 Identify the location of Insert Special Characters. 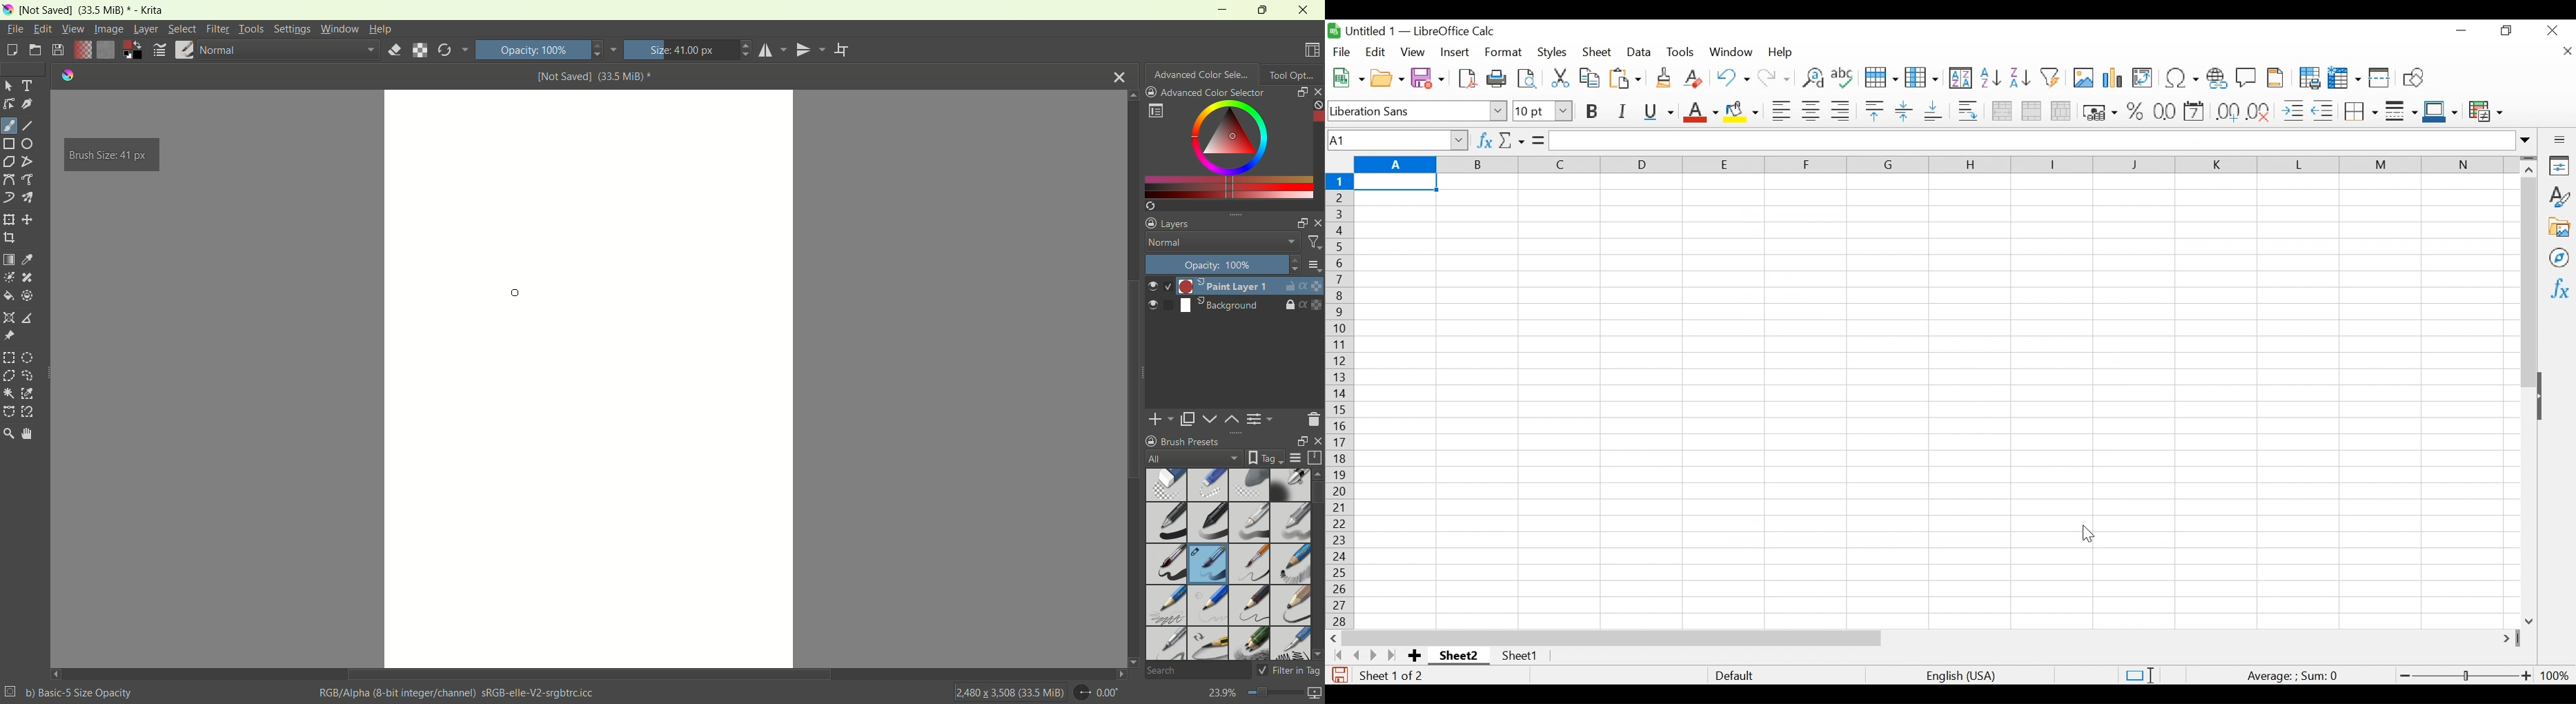
(2181, 78).